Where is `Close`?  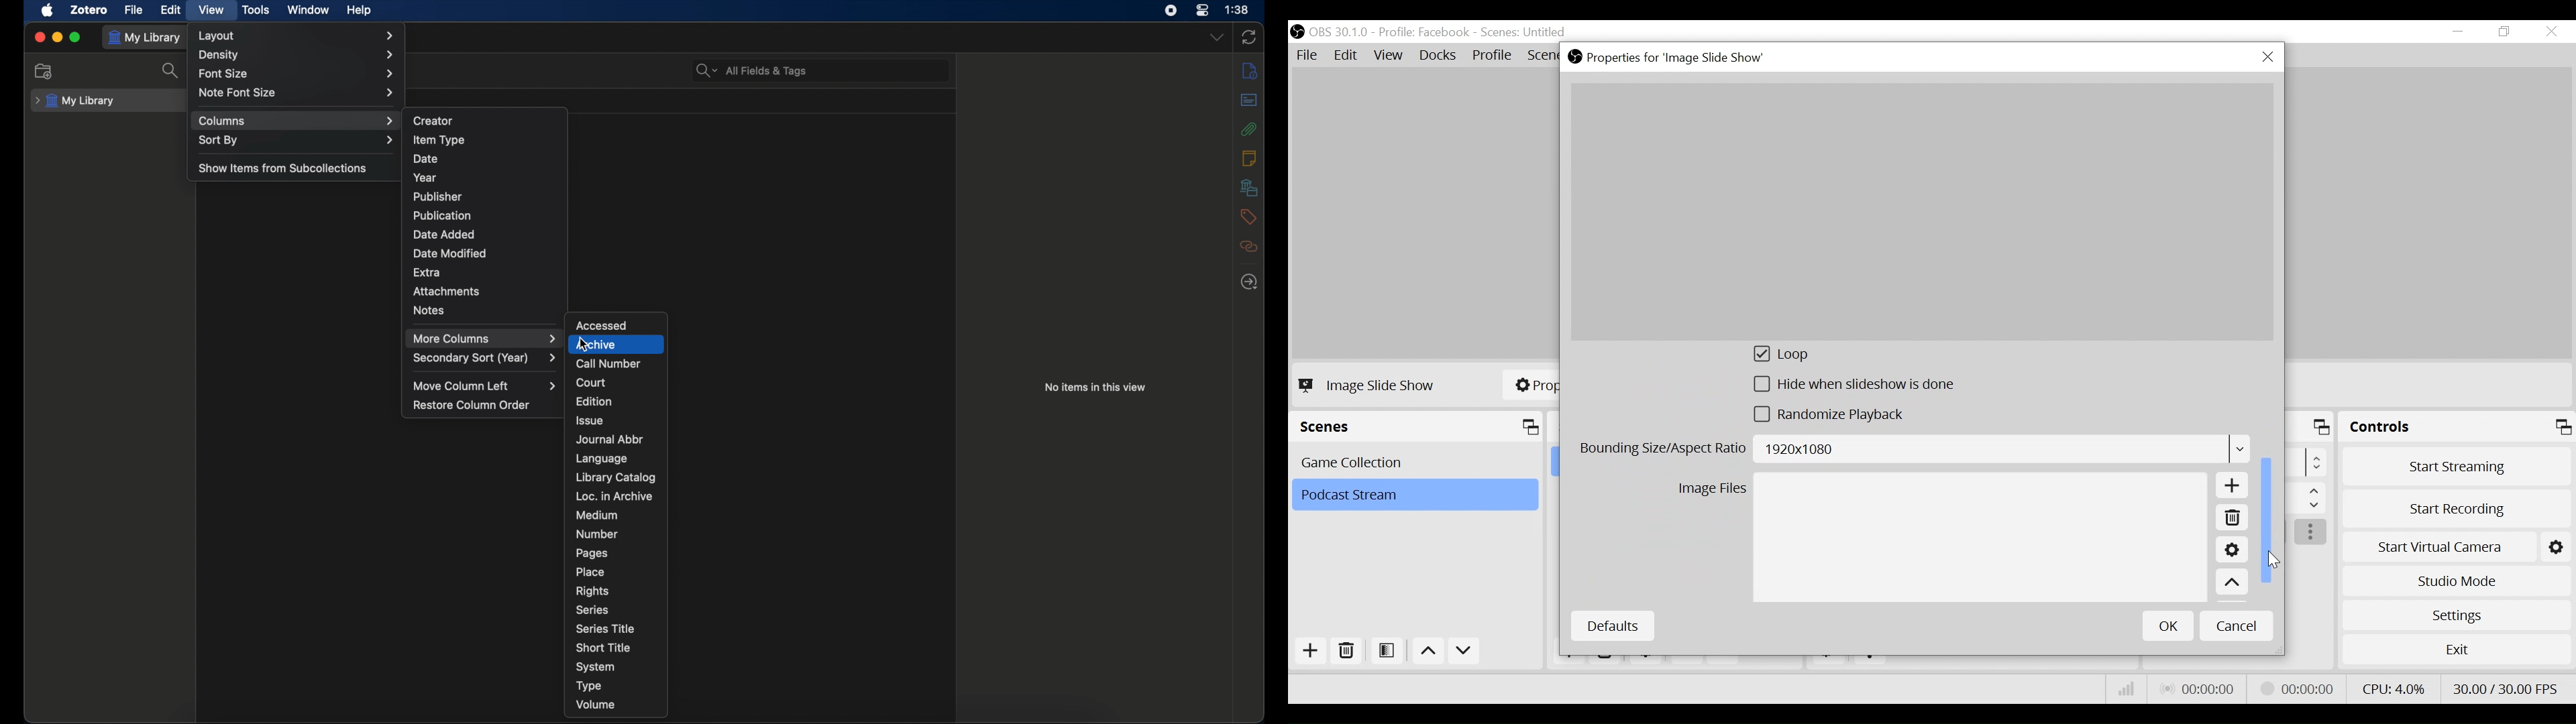 Close is located at coordinates (2551, 32).